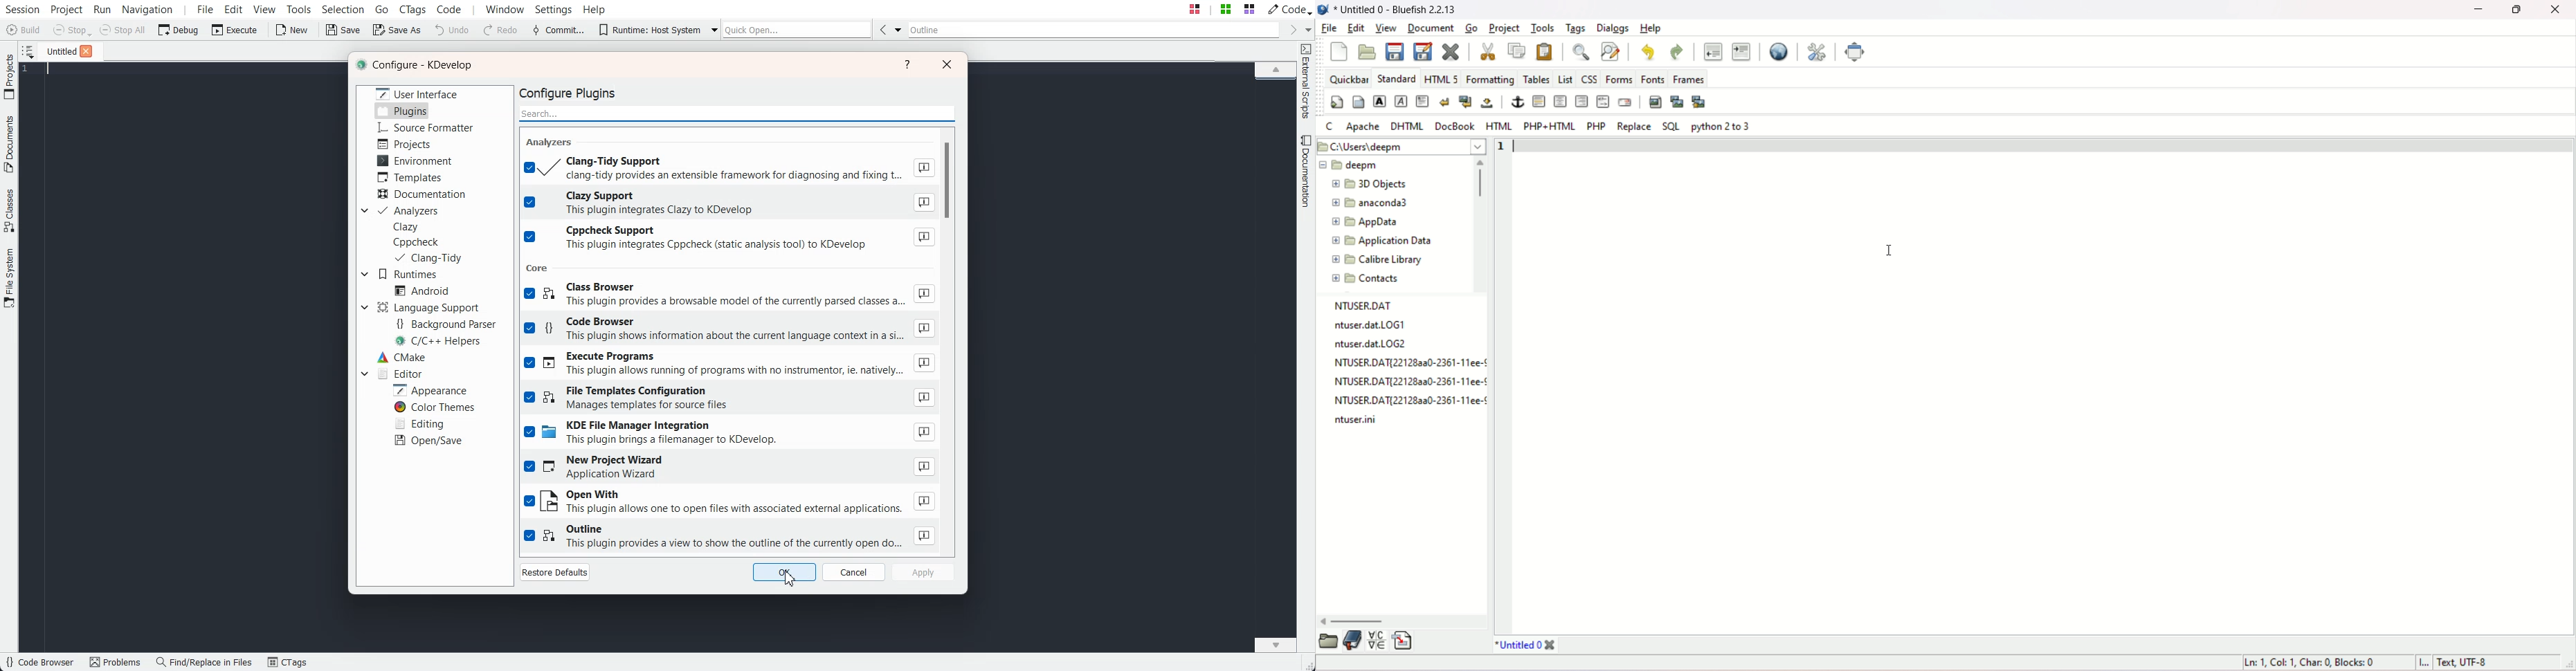 The height and width of the screenshot is (672, 2576). What do you see at coordinates (1276, 644) in the screenshot?
I see `Scroll down` at bounding box center [1276, 644].